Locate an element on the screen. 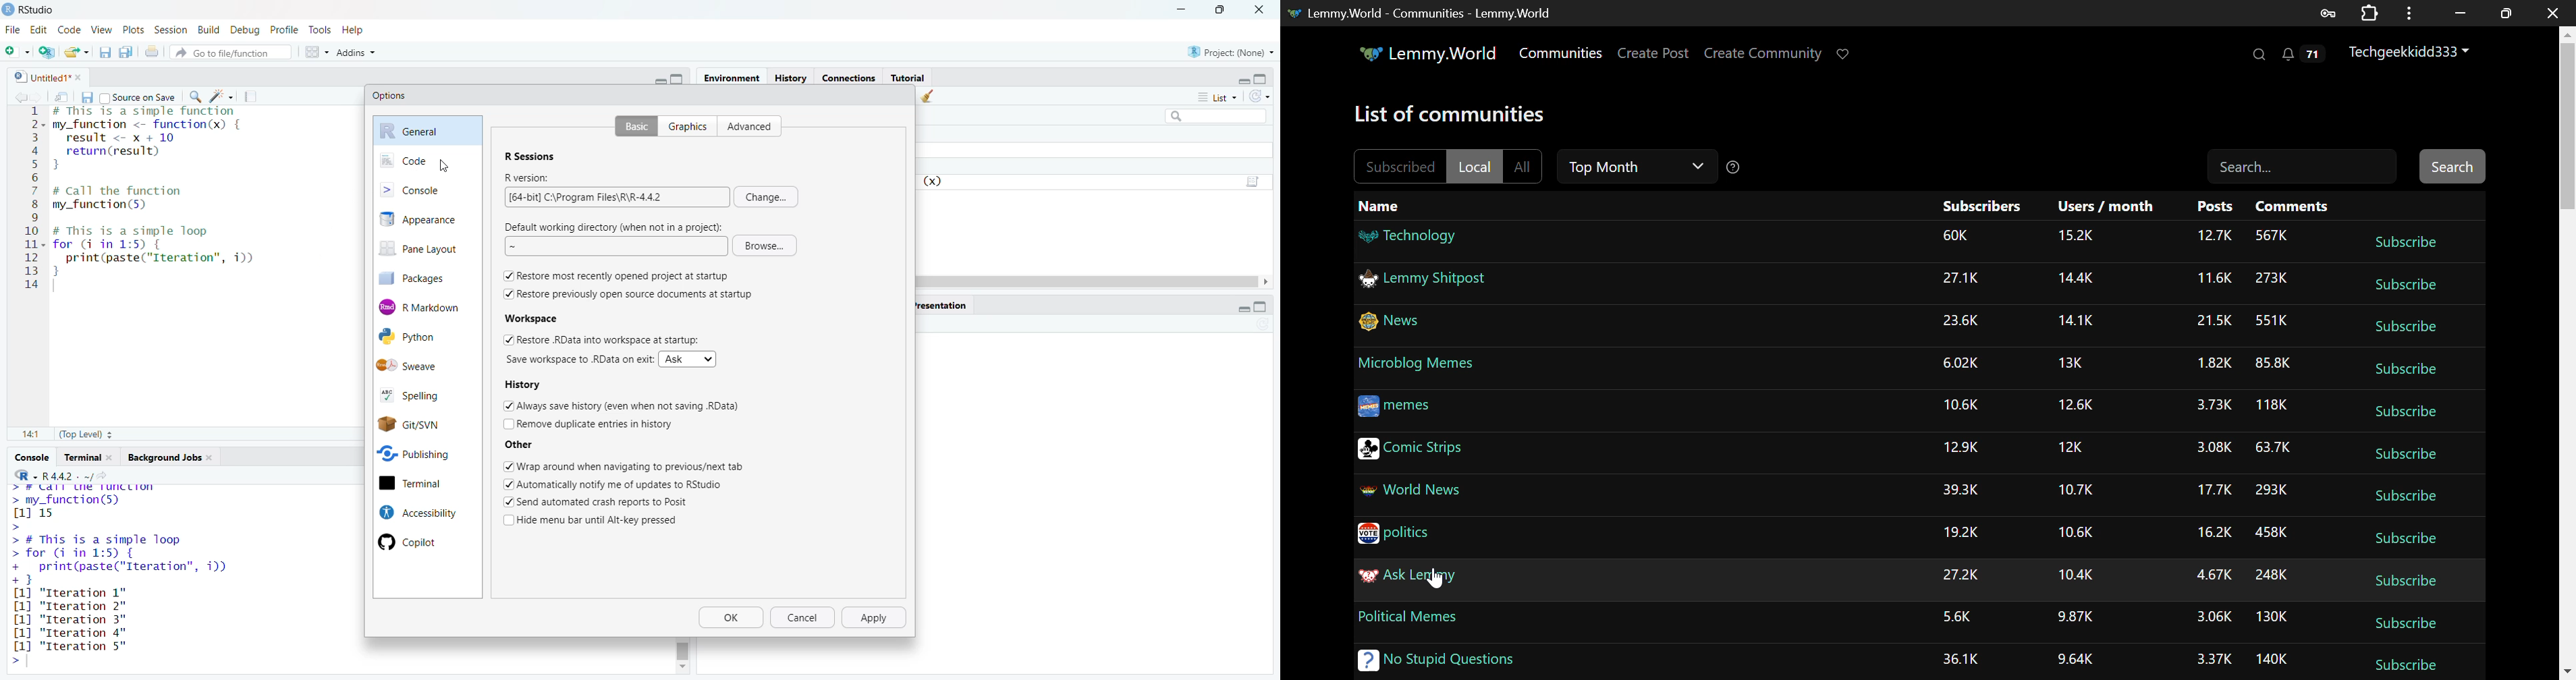 This screenshot has width=2576, height=700. minimize is located at coordinates (1240, 78).